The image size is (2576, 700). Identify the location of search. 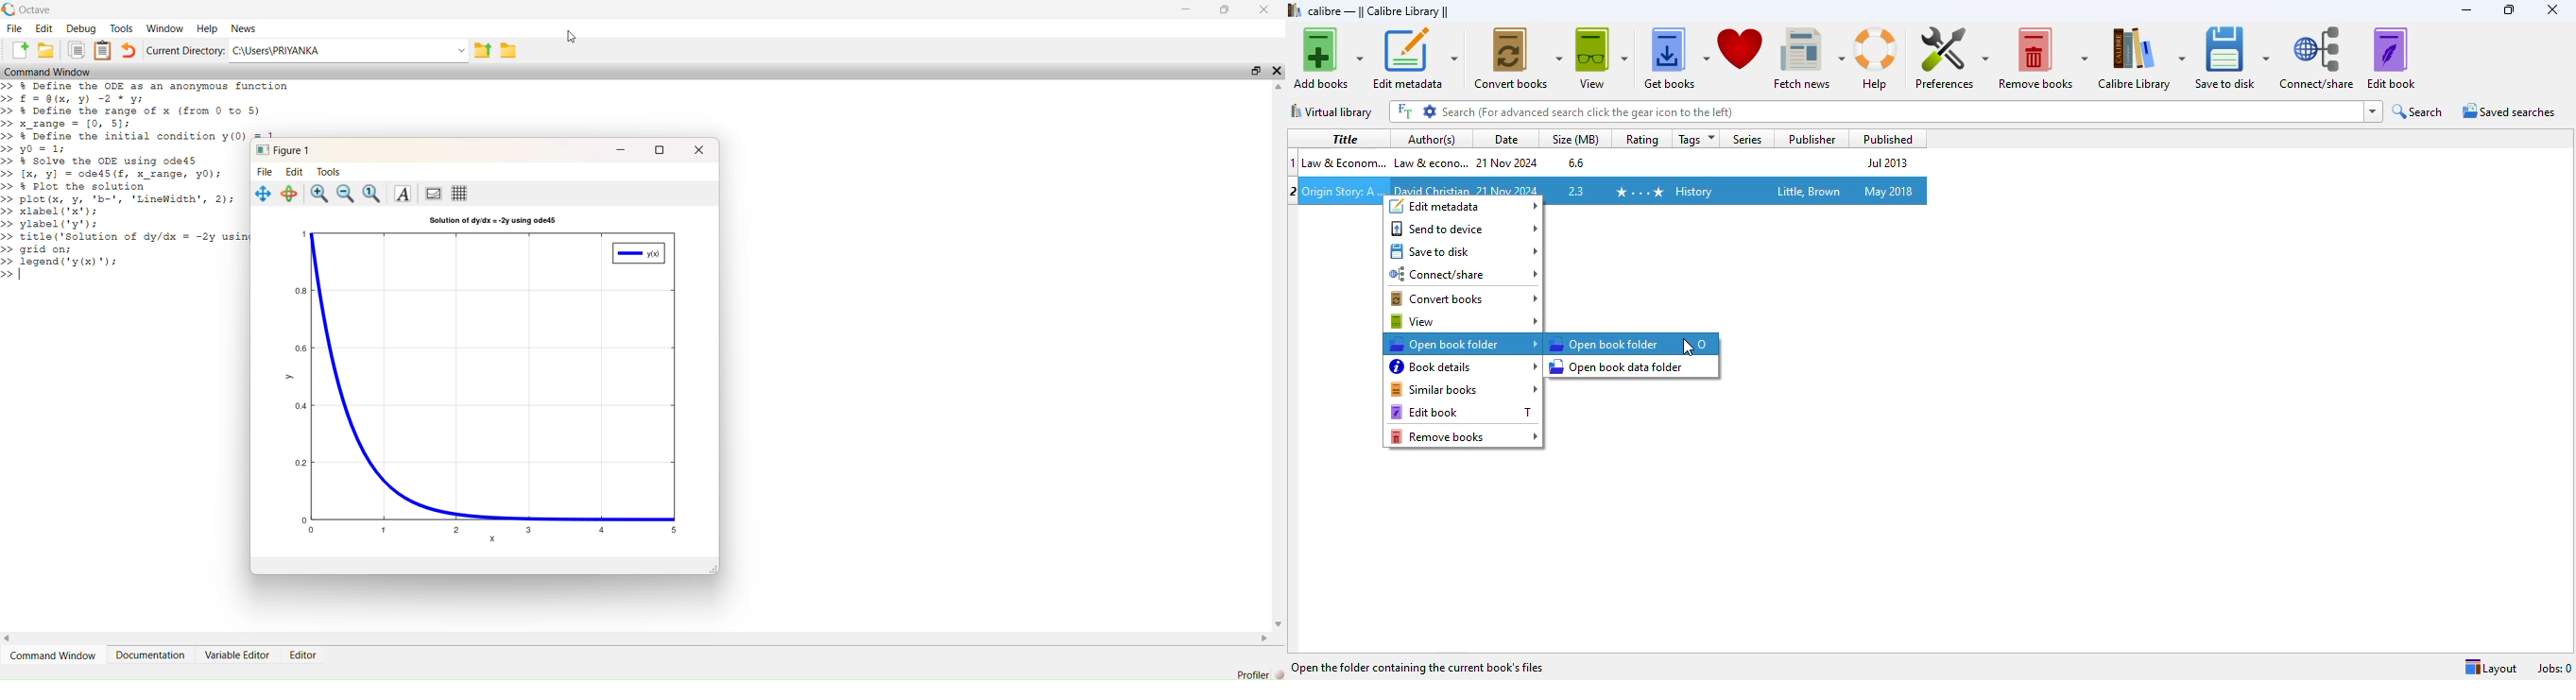
(2418, 112).